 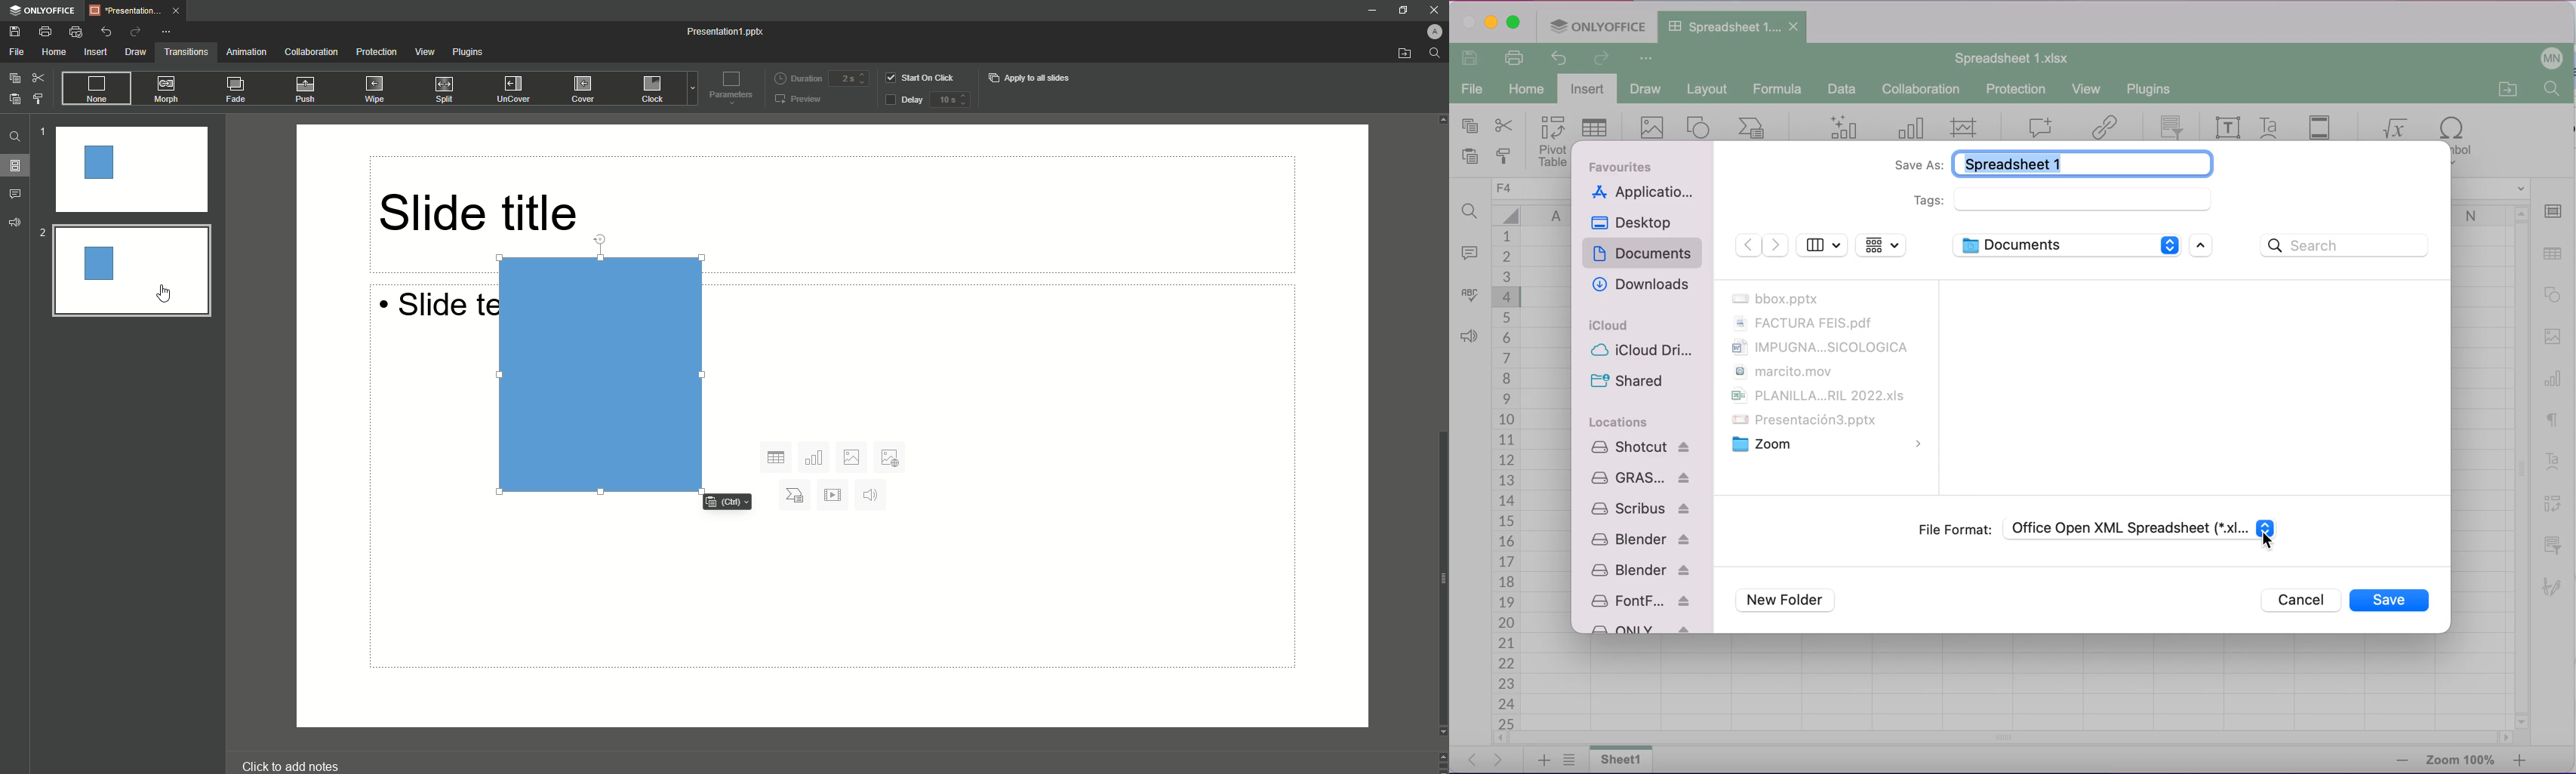 What do you see at coordinates (2143, 529) in the screenshot?
I see `office open xml spreadsheet dropdown` at bounding box center [2143, 529].